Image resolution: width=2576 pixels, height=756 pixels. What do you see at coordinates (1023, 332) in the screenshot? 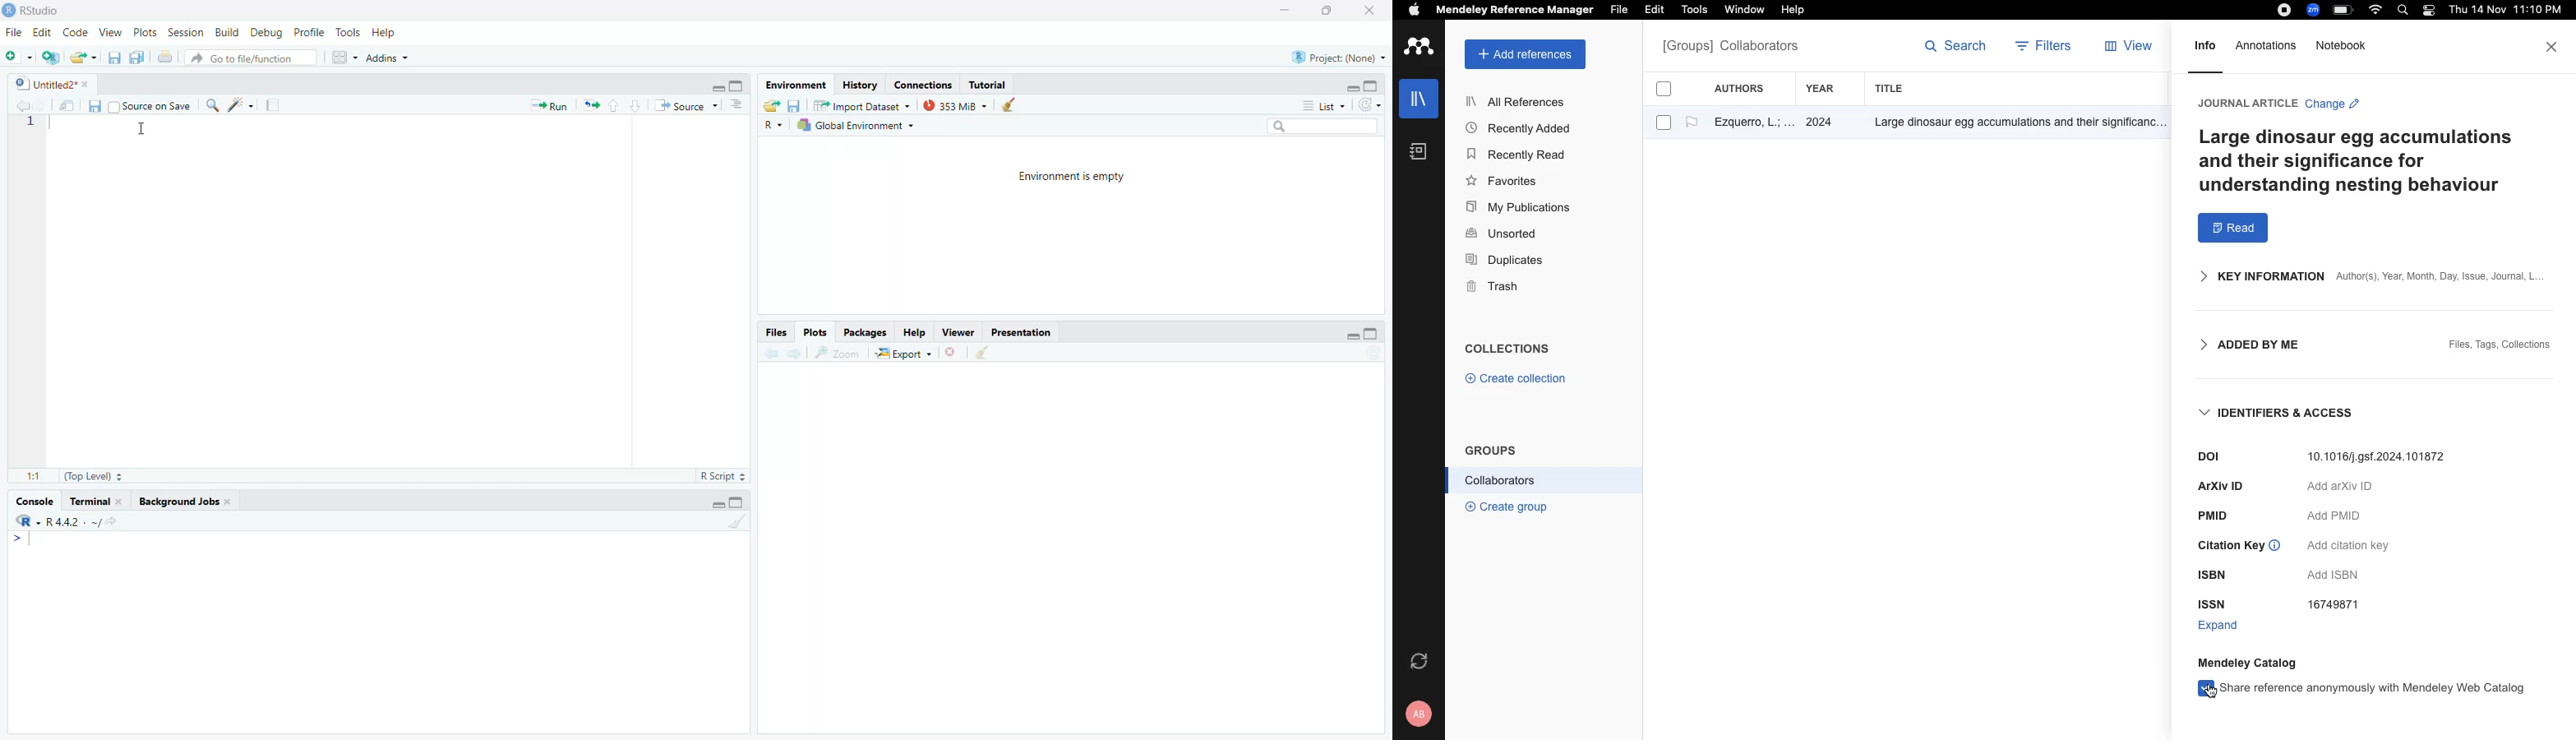
I see `Presentation` at bounding box center [1023, 332].